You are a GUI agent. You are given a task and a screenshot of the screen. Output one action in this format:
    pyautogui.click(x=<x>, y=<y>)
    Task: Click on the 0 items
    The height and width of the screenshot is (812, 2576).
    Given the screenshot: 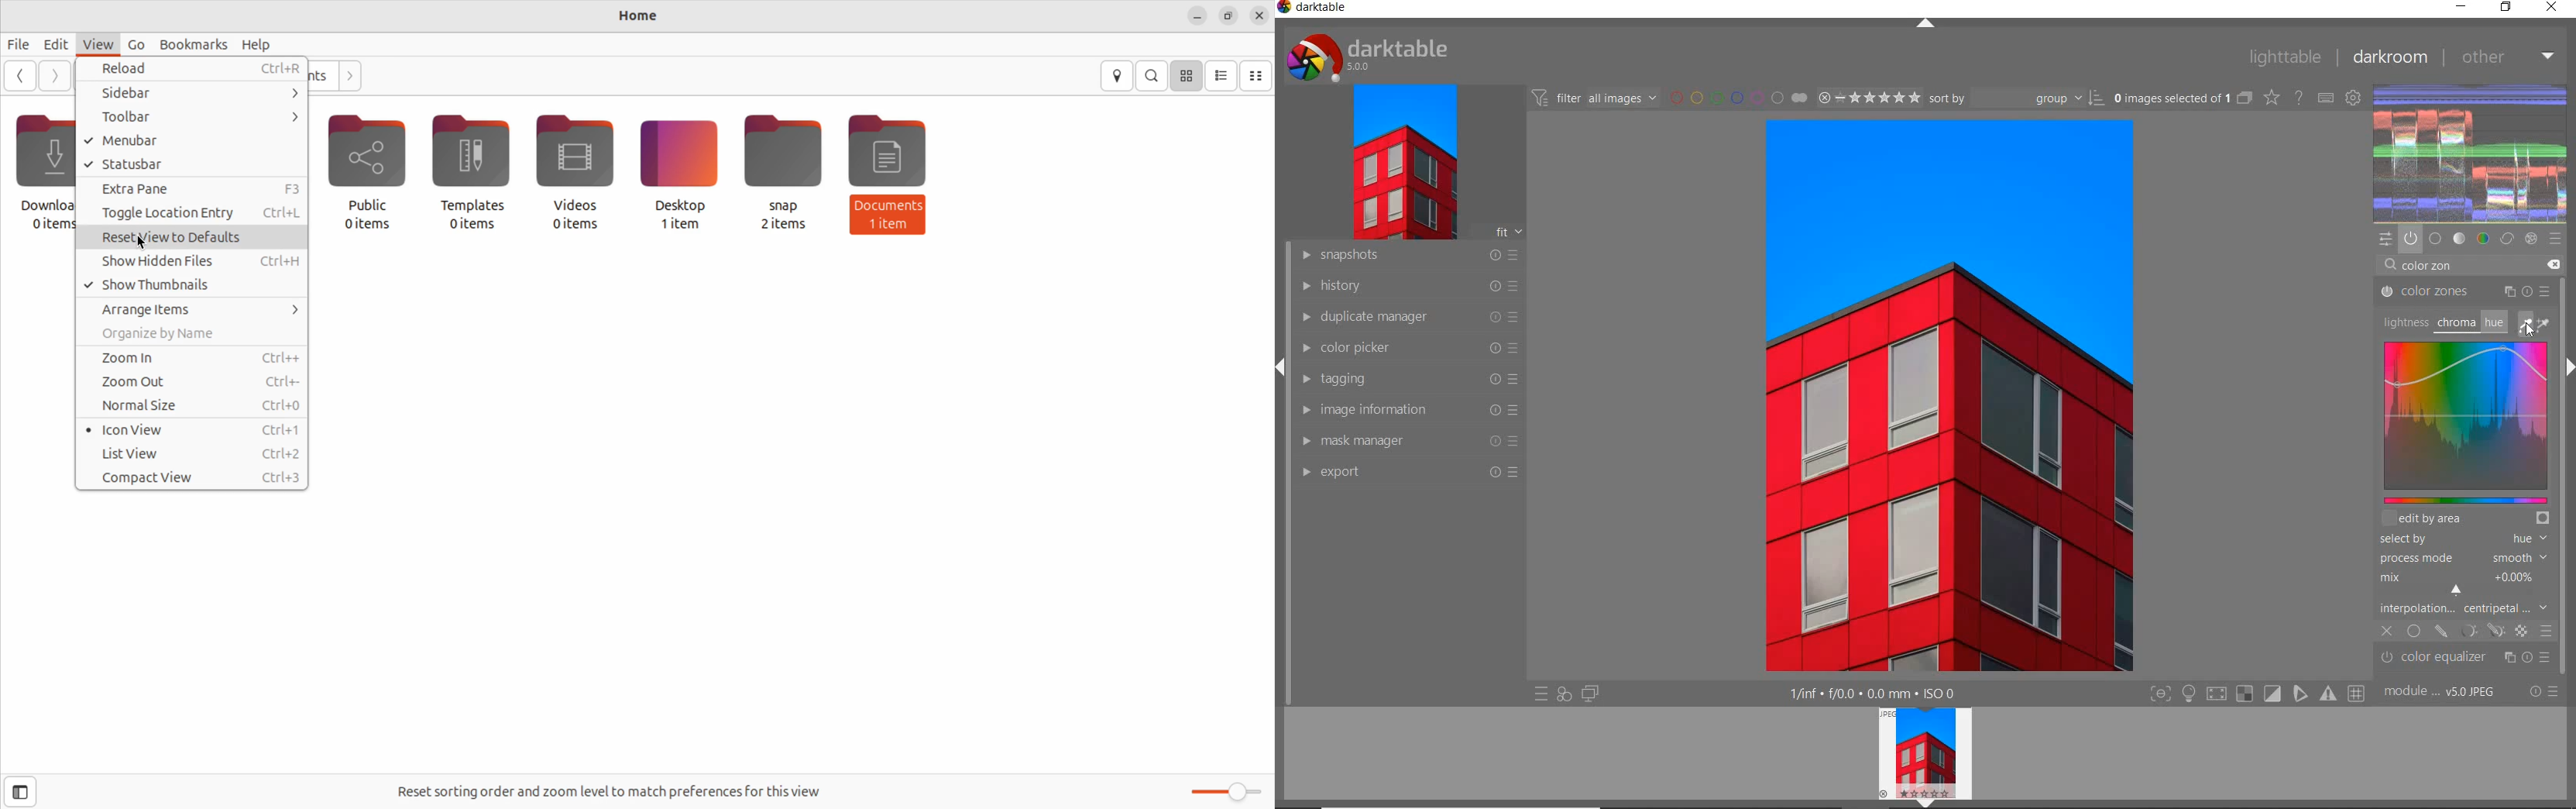 What is the action you would take?
    pyautogui.click(x=569, y=227)
    